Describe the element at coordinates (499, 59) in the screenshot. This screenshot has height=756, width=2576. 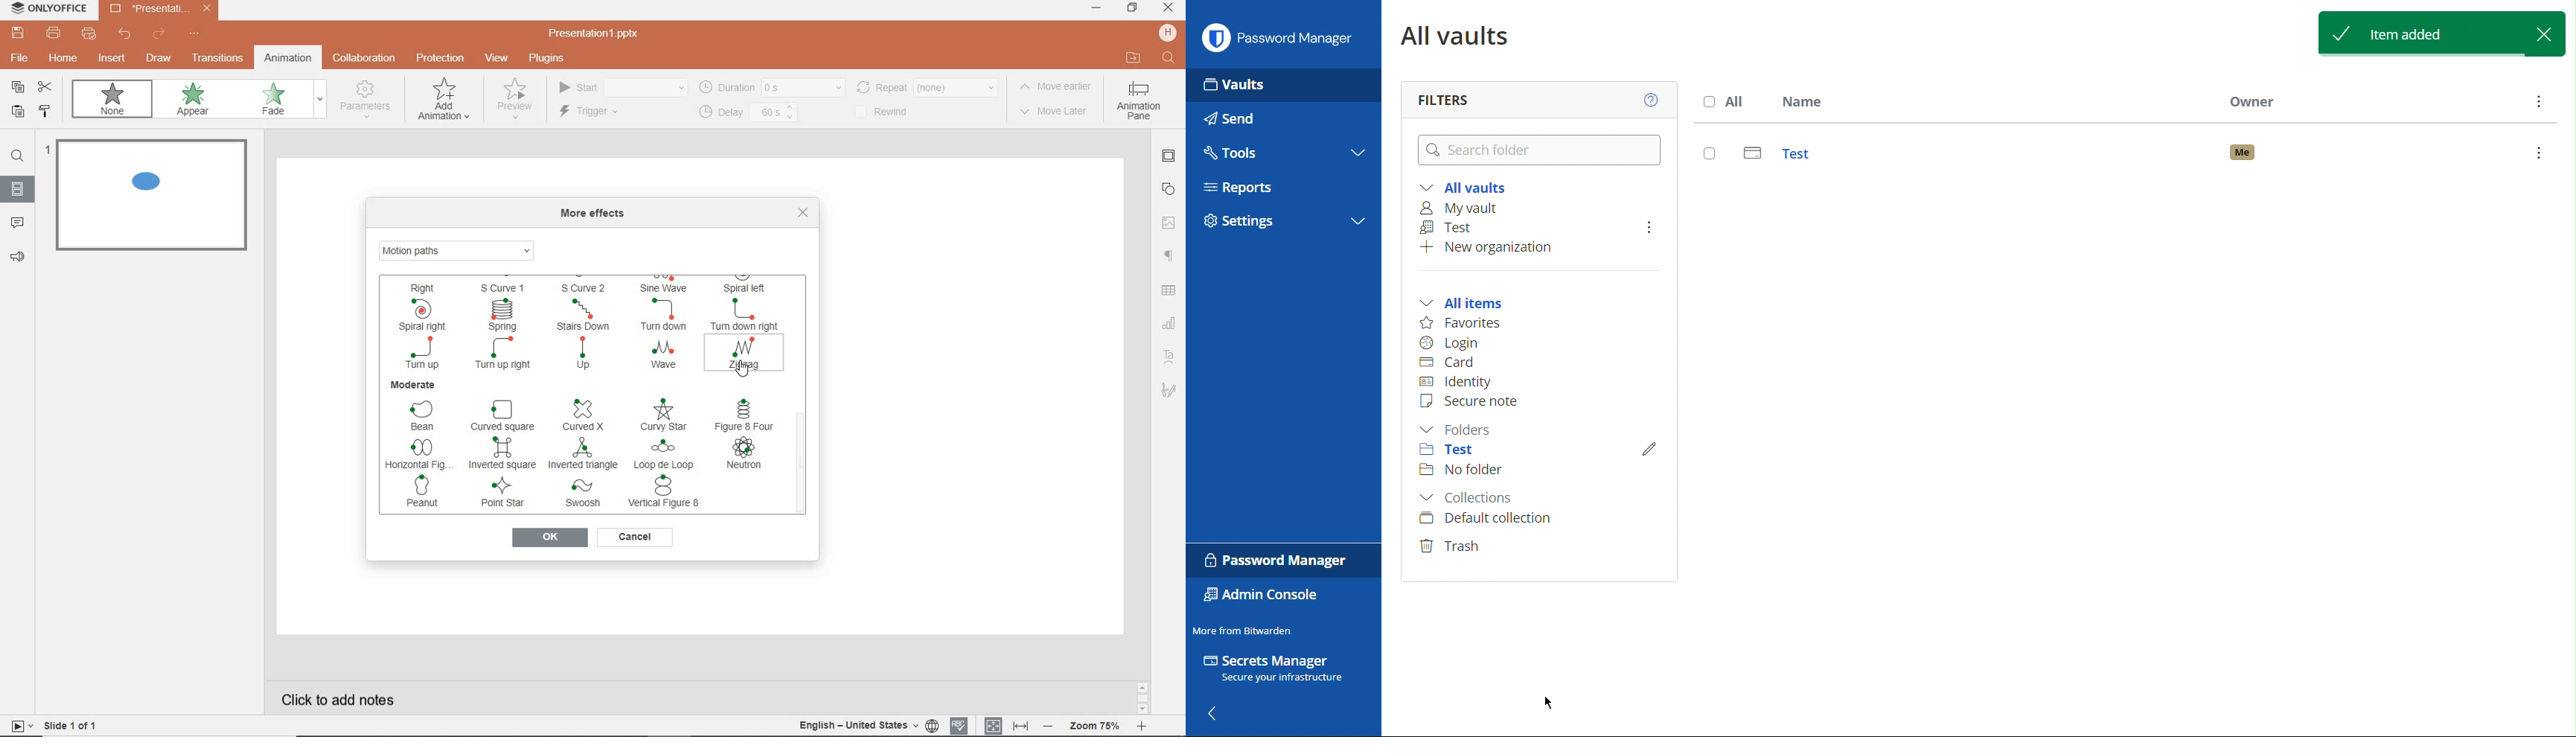
I see `view` at that location.